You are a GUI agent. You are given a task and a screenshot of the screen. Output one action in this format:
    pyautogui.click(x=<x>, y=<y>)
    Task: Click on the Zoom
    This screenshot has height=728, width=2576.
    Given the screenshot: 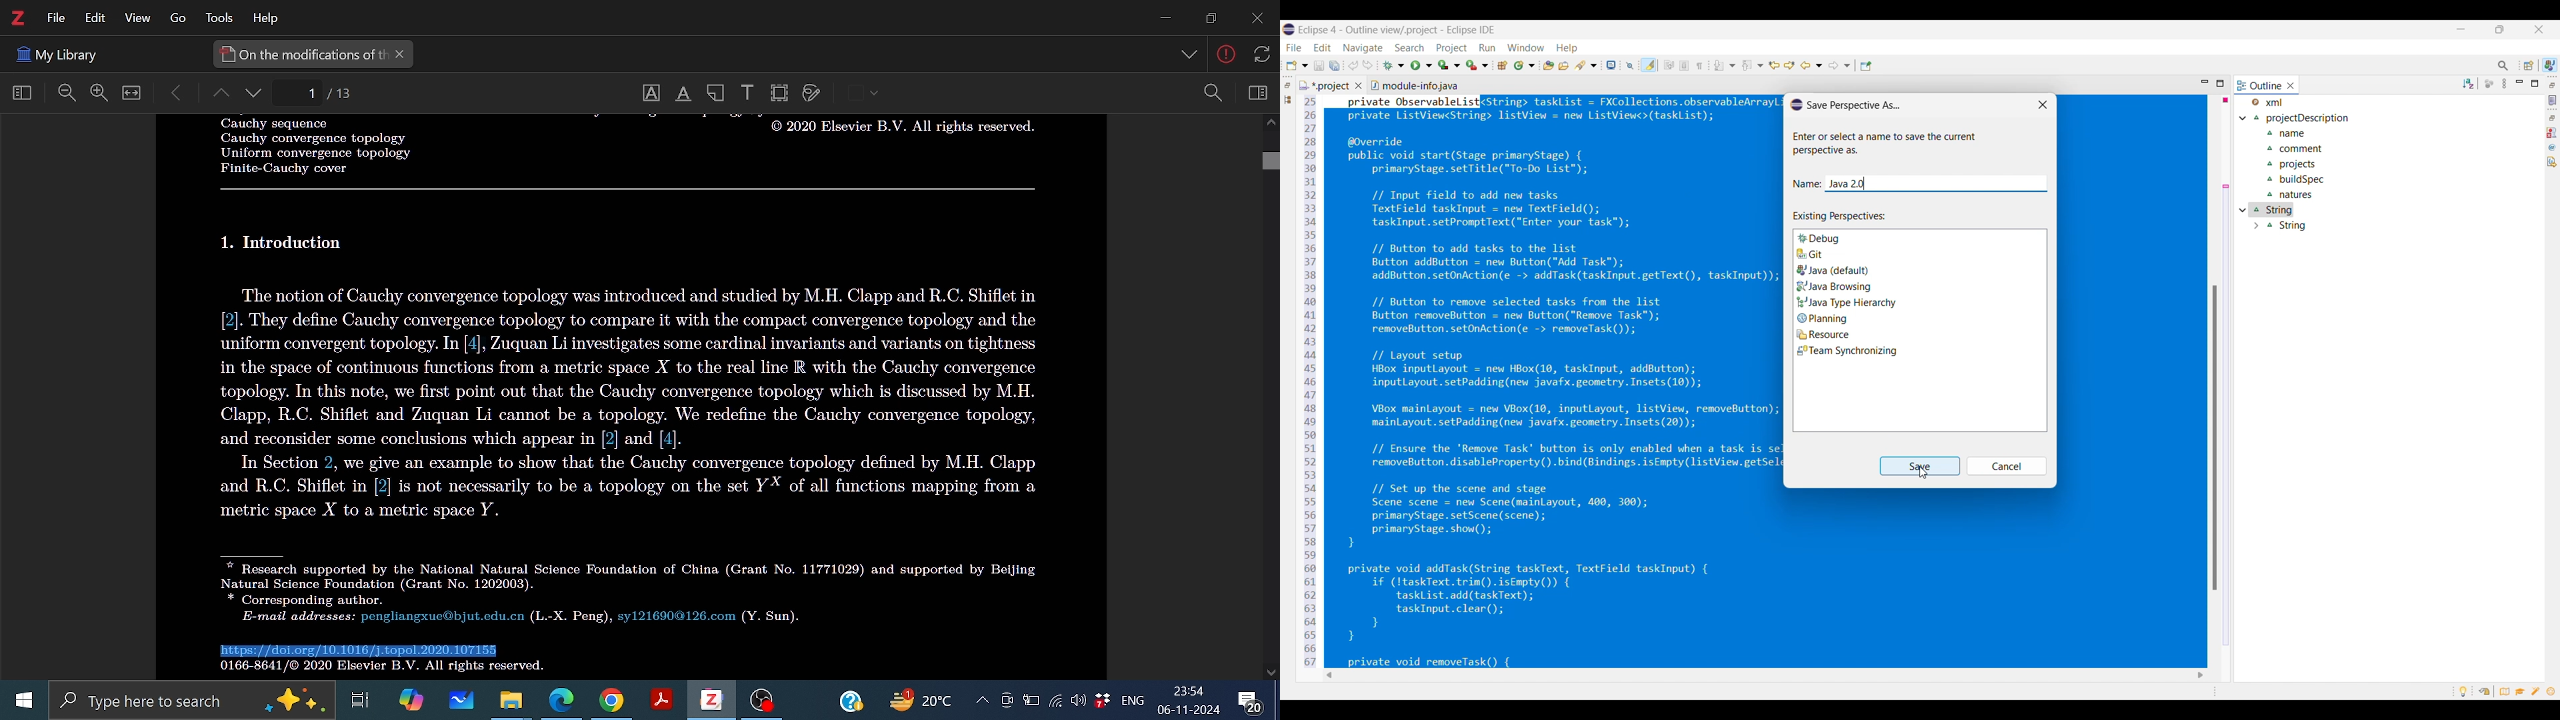 What is the action you would take?
    pyautogui.click(x=1212, y=93)
    